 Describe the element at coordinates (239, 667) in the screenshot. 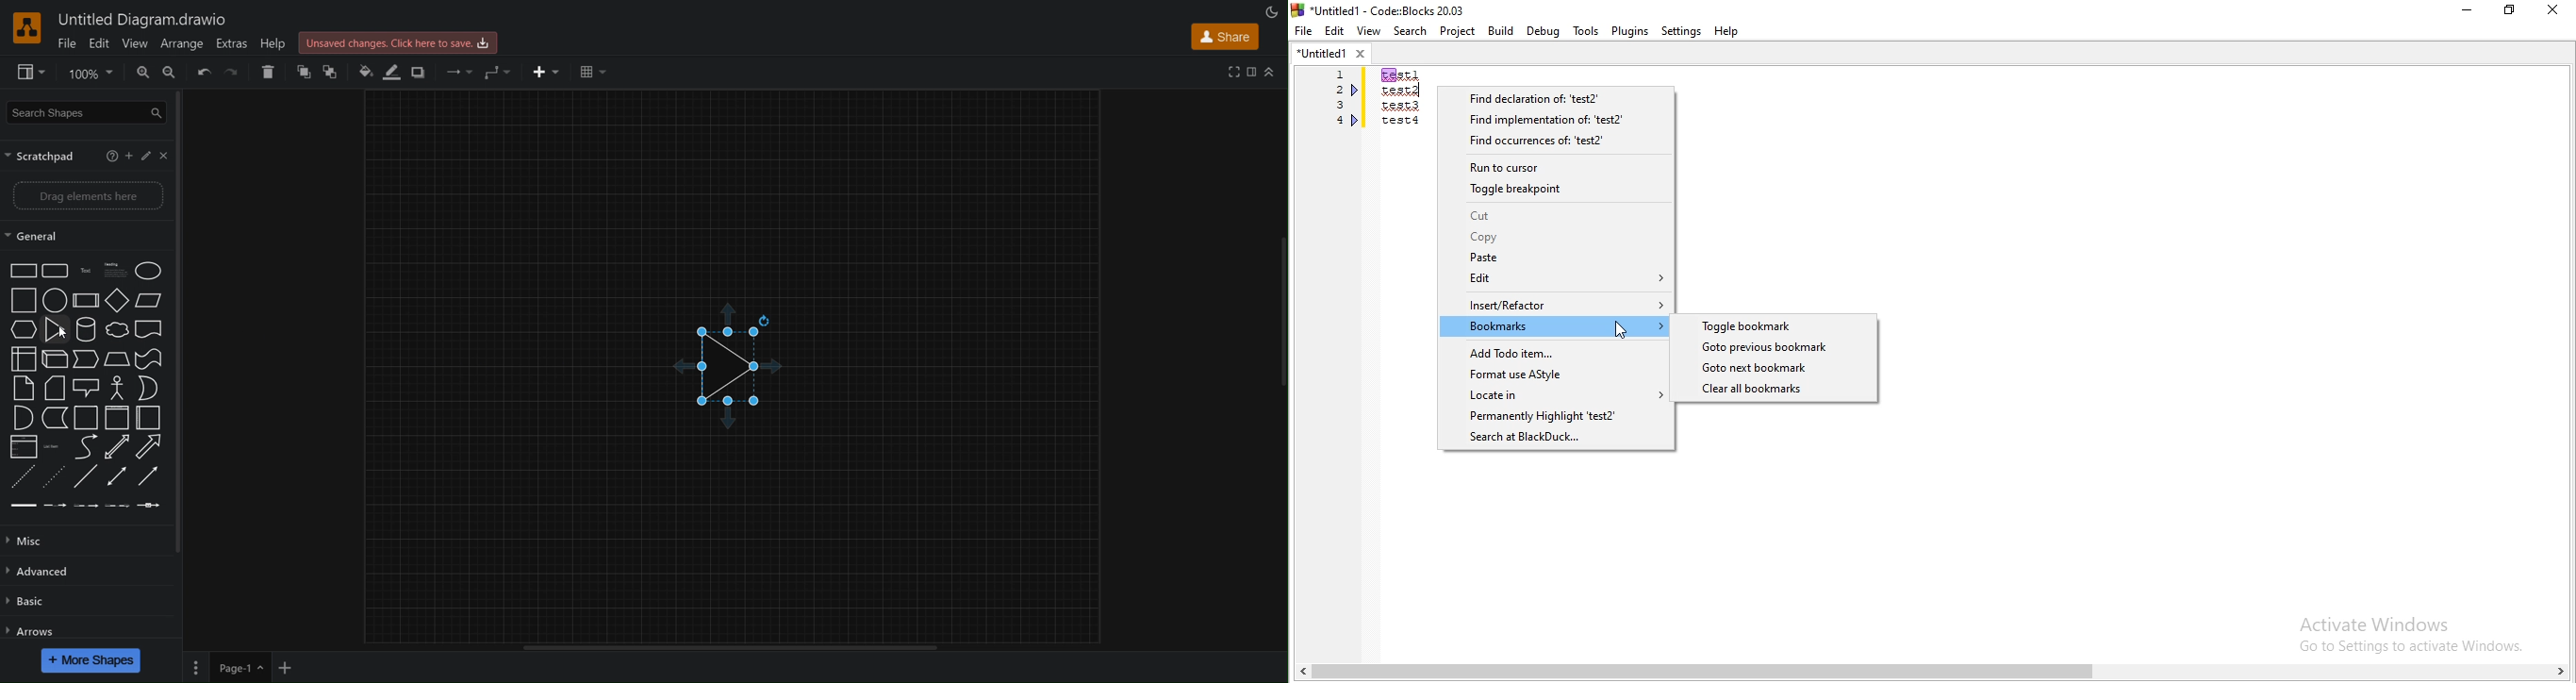

I see `Page 1` at that location.